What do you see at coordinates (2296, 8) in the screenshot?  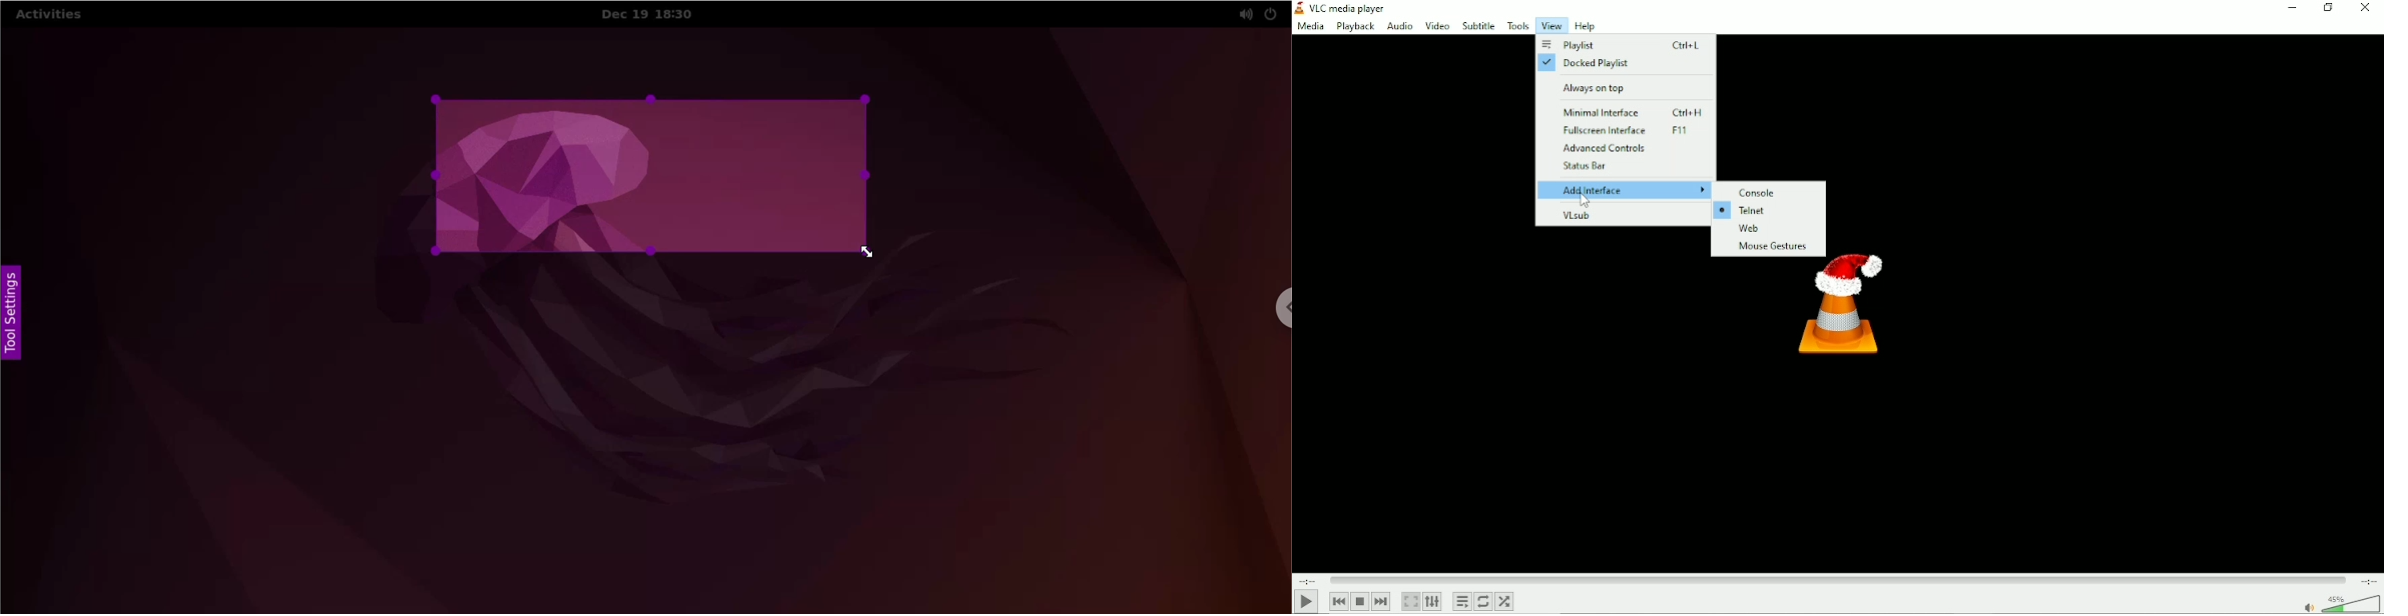 I see `Minimize` at bounding box center [2296, 8].